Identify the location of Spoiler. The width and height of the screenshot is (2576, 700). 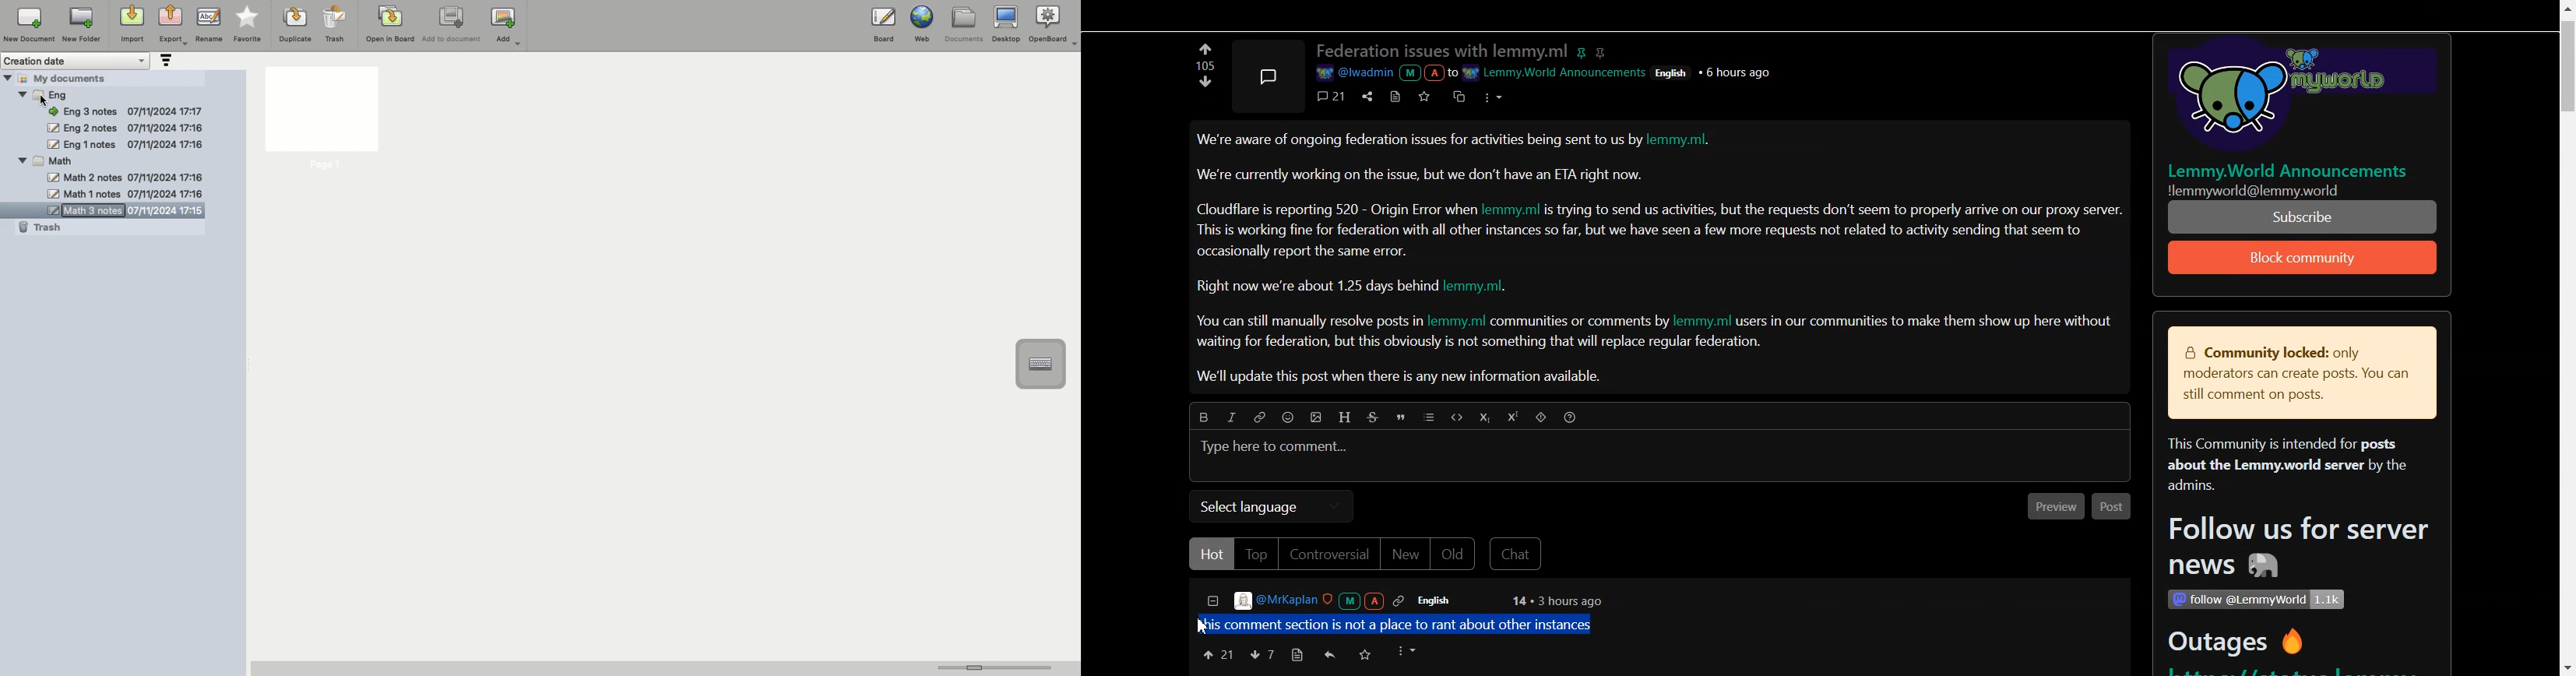
(1543, 419).